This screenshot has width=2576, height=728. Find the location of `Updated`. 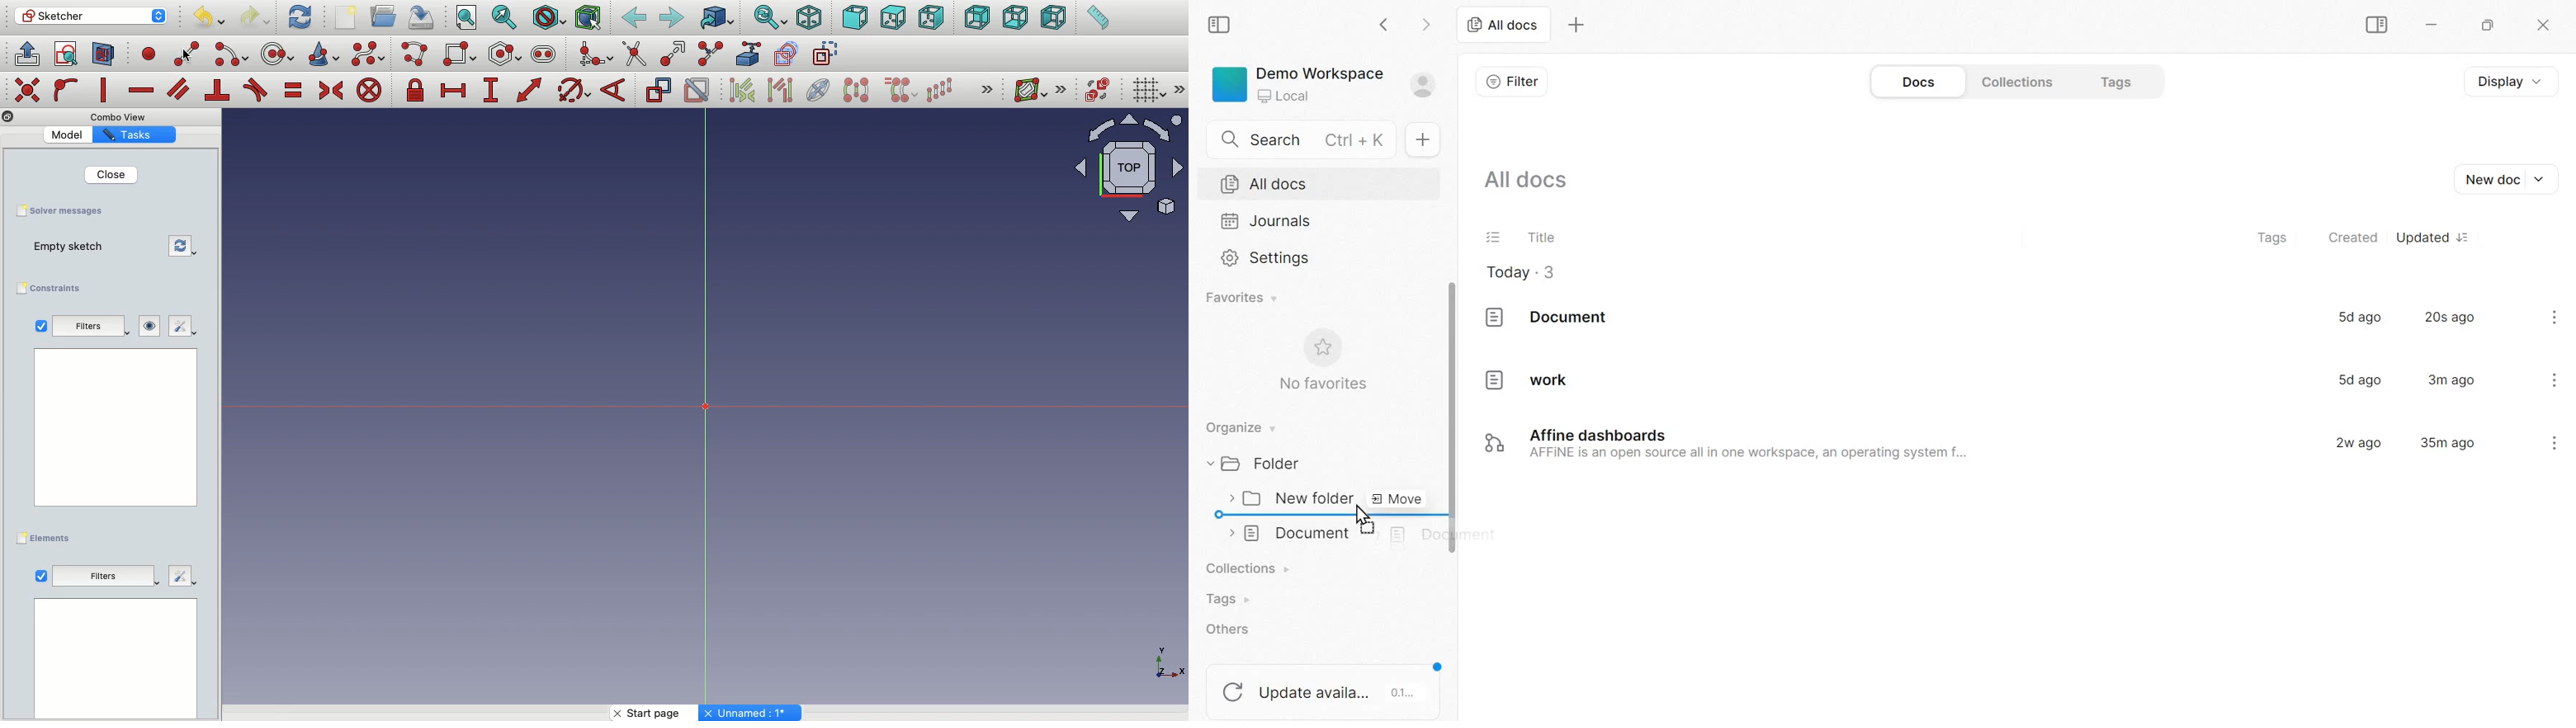

Updated is located at coordinates (2432, 234).